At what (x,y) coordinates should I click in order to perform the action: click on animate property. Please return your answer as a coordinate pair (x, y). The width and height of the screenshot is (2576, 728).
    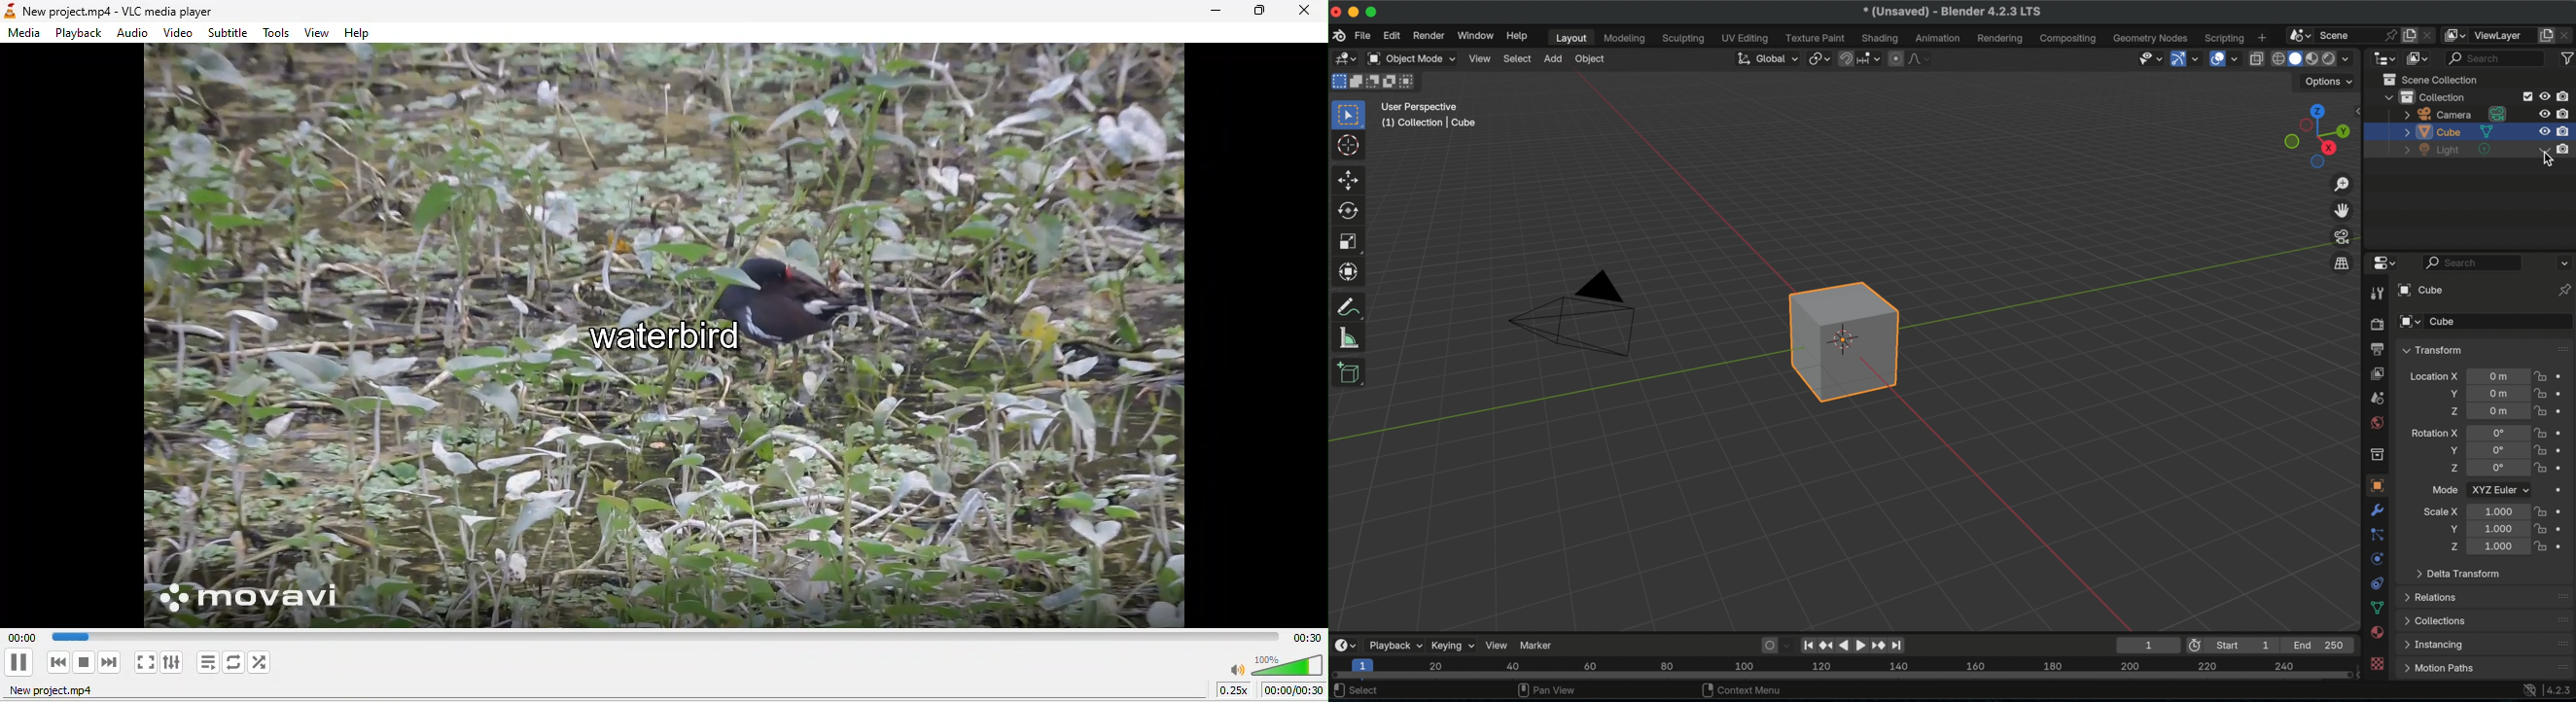
    Looking at the image, I should click on (2565, 410).